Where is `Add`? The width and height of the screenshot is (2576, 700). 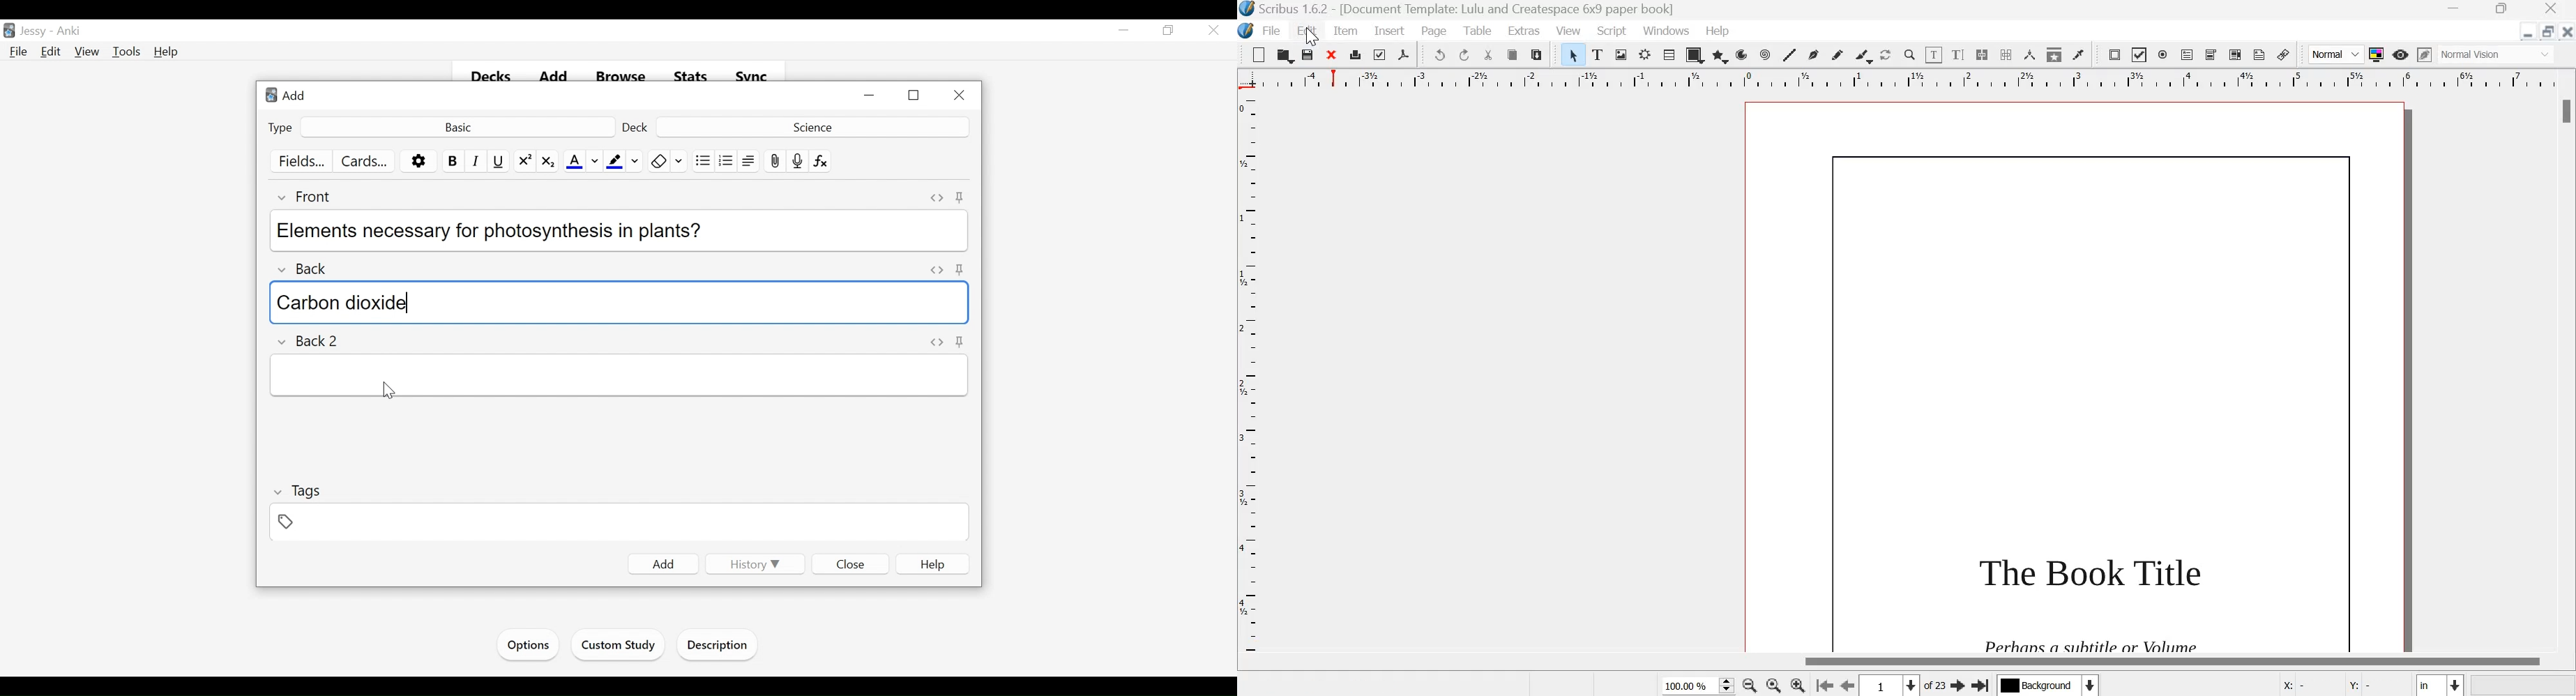
Add is located at coordinates (556, 77).